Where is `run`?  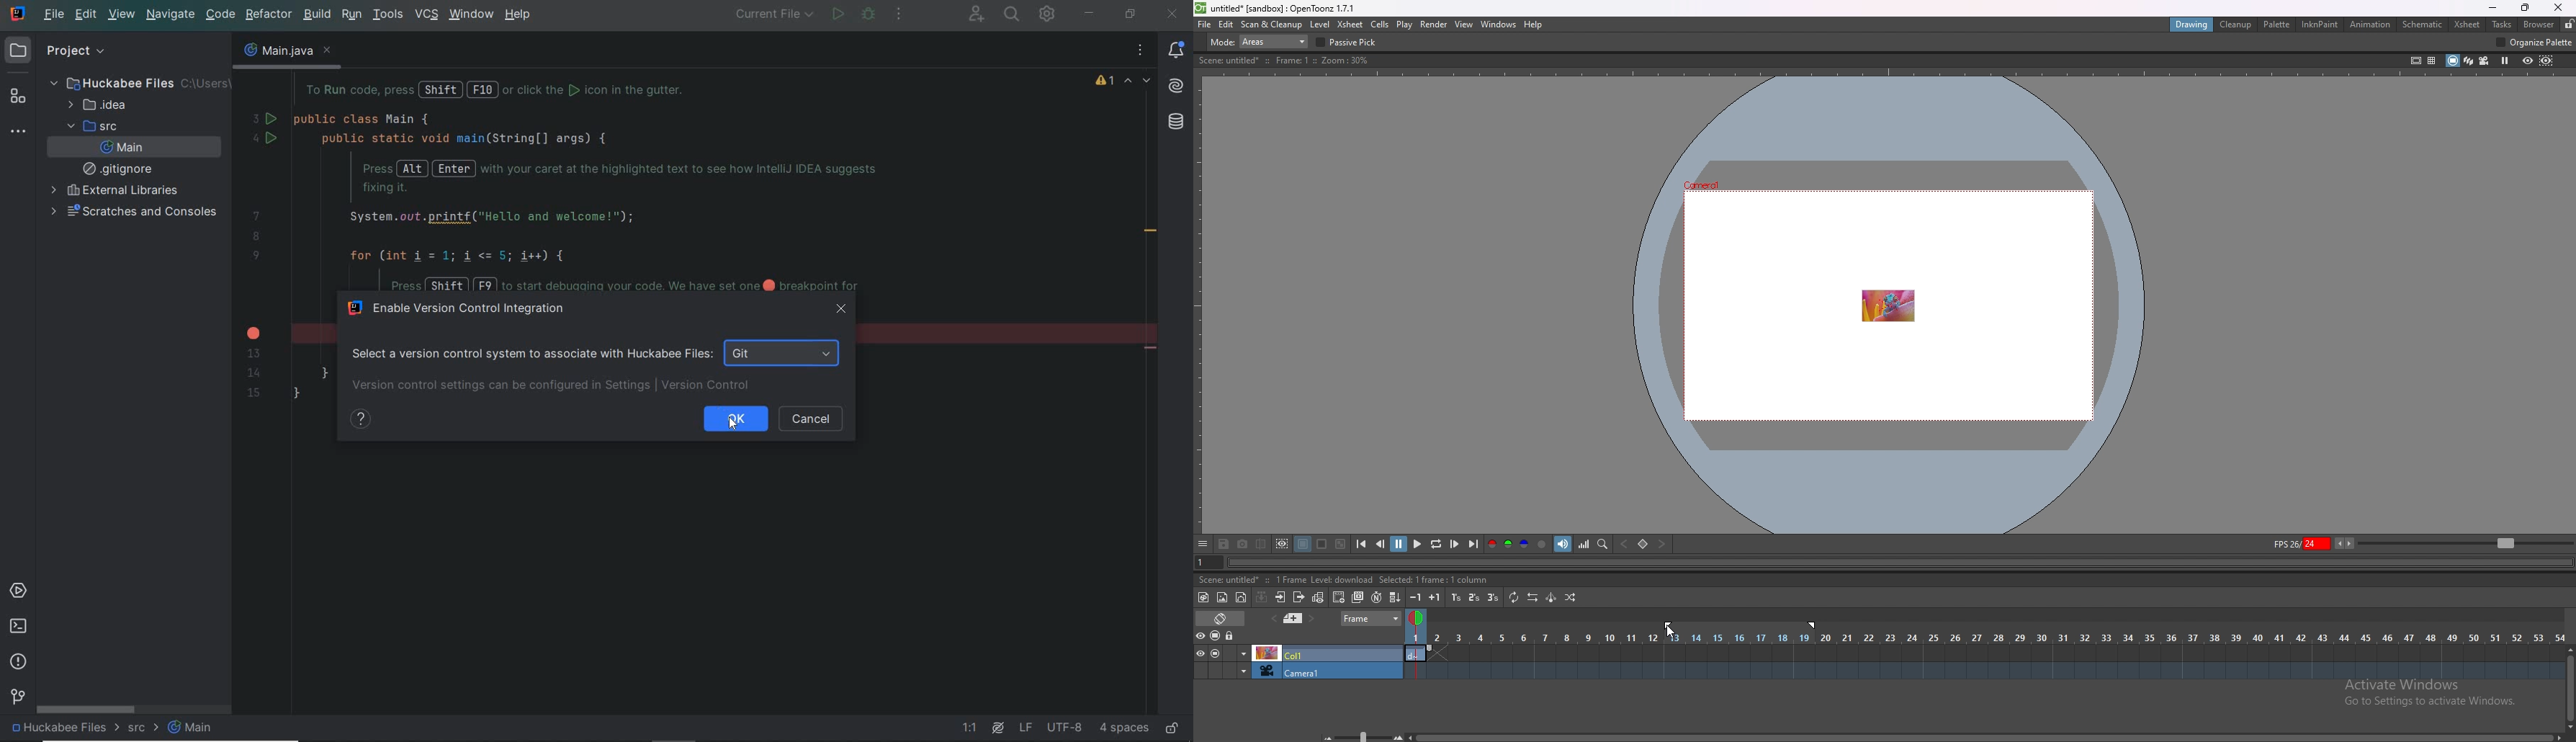 run is located at coordinates (351, 16).